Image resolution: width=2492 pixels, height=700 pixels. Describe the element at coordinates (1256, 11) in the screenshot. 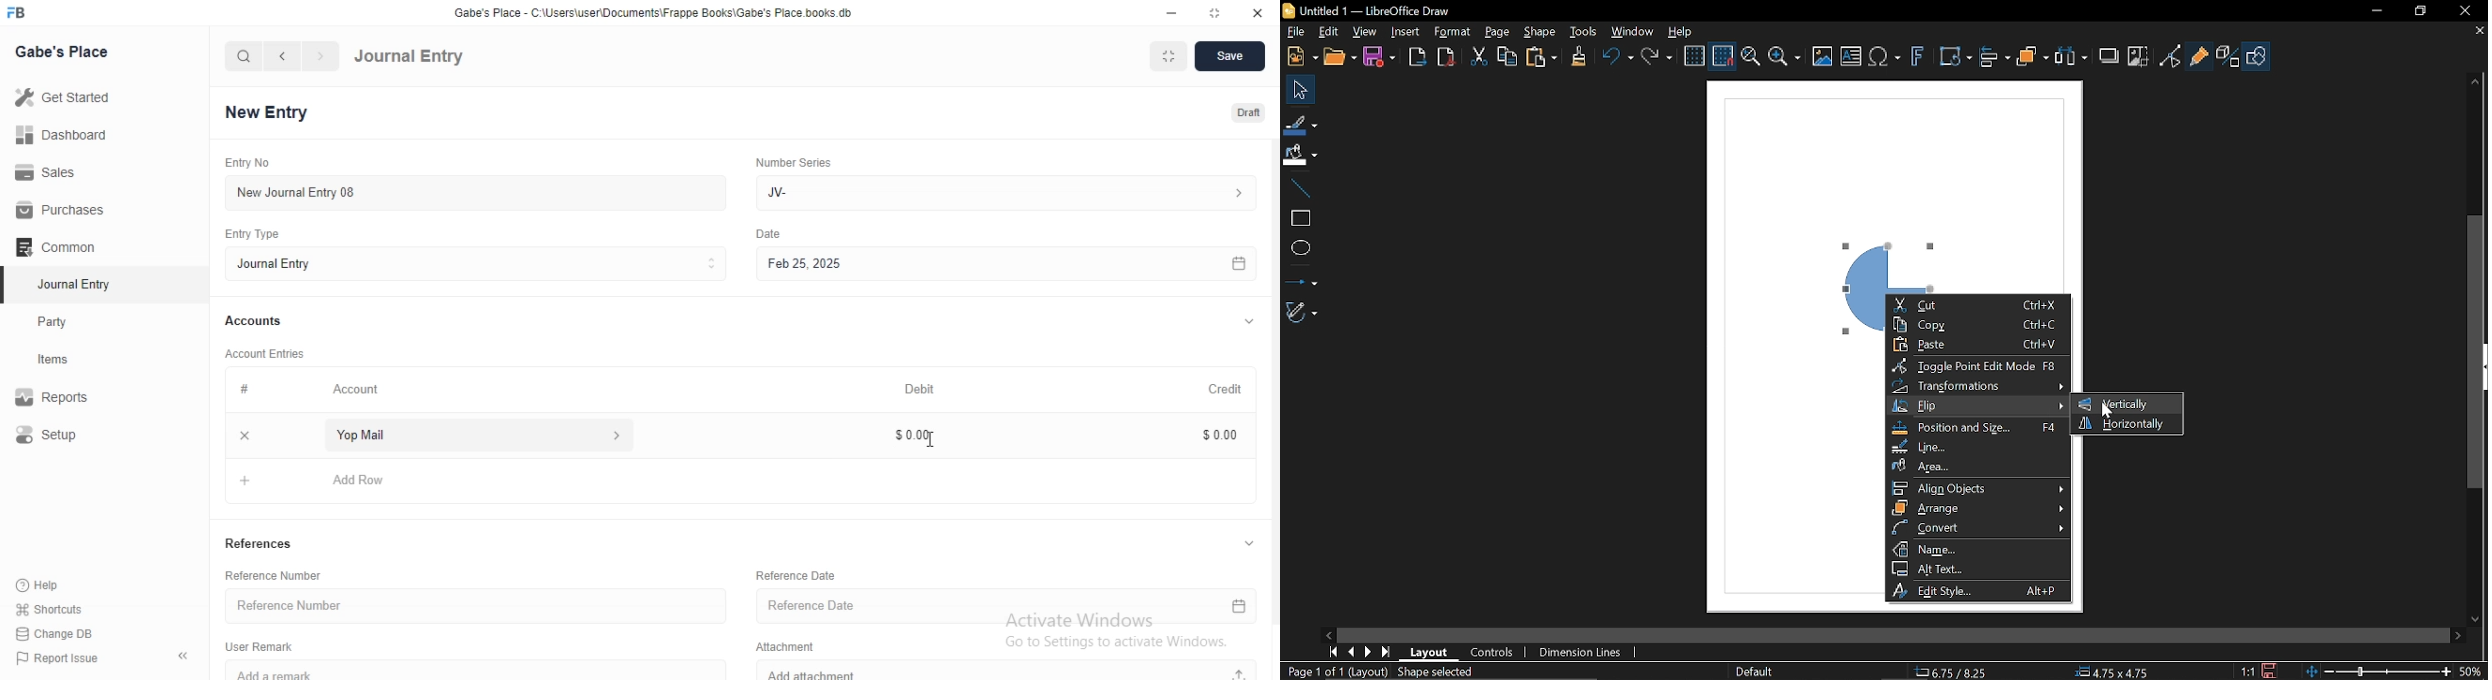

I see `close` at that location.